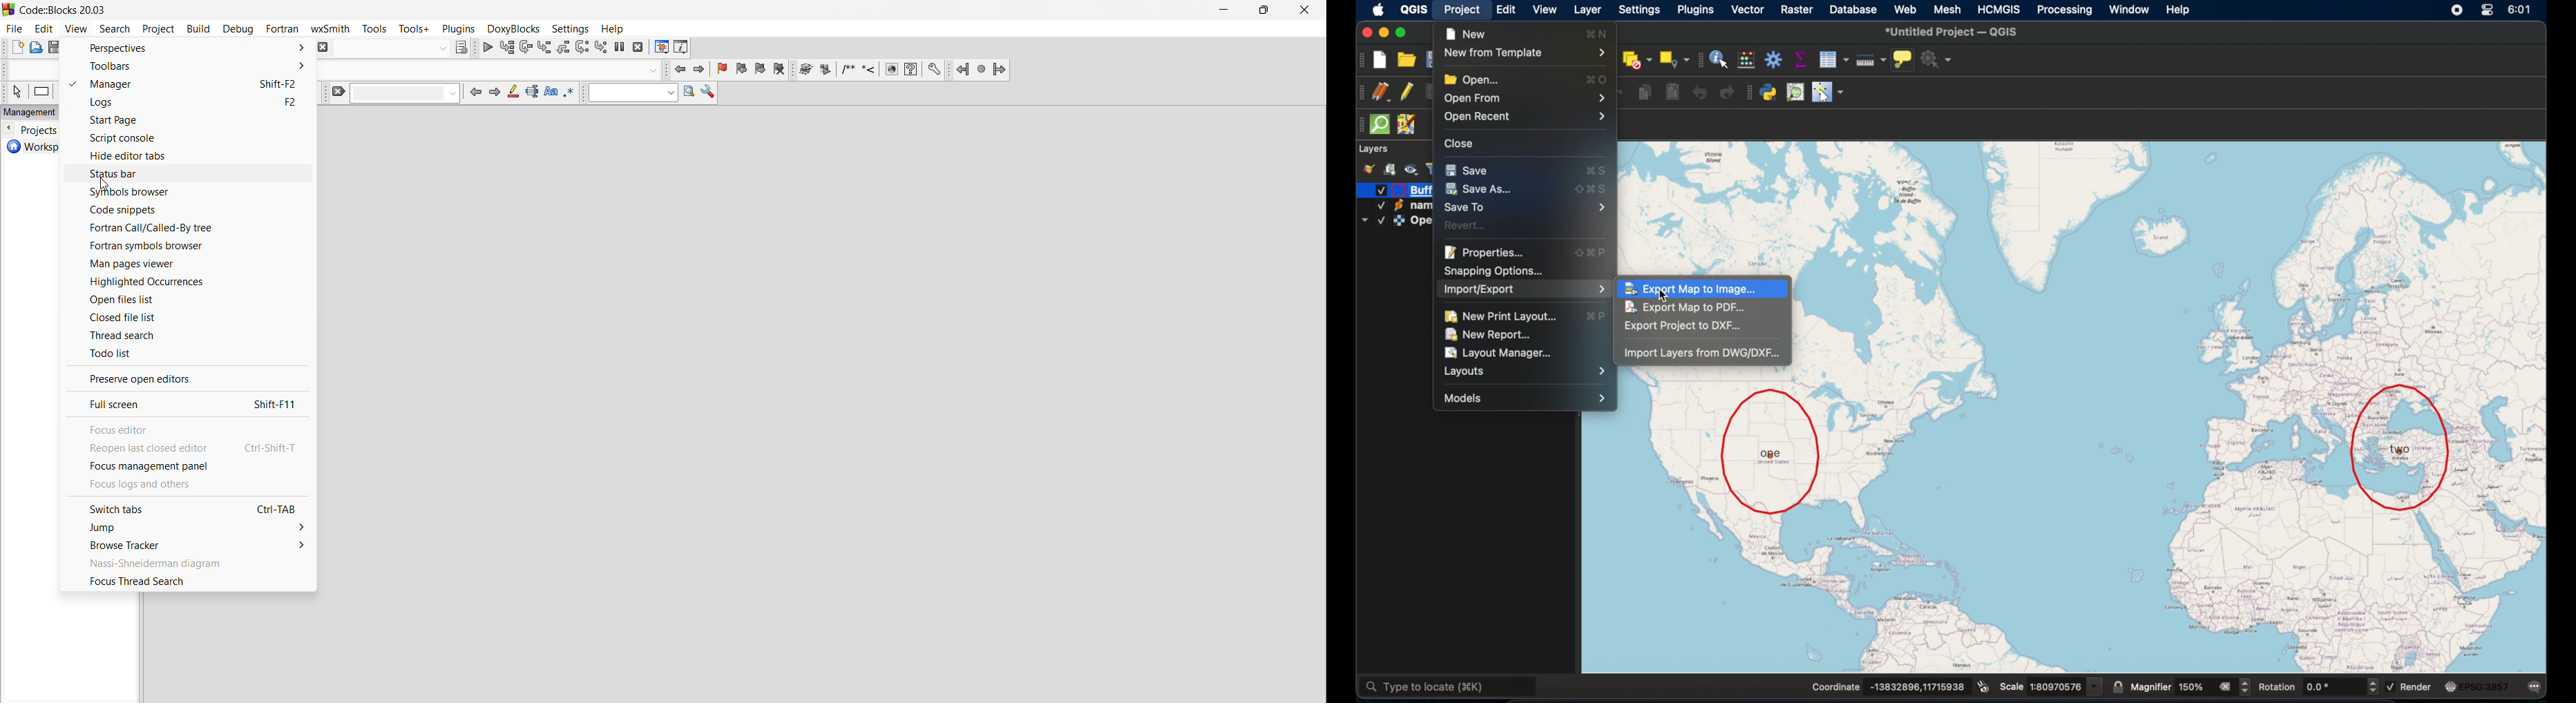 Image resolution: width=2576 pixels, height=728 pixels. Describe the element at coordinates (493, 95) in the screenshot. I see `next` at that location.